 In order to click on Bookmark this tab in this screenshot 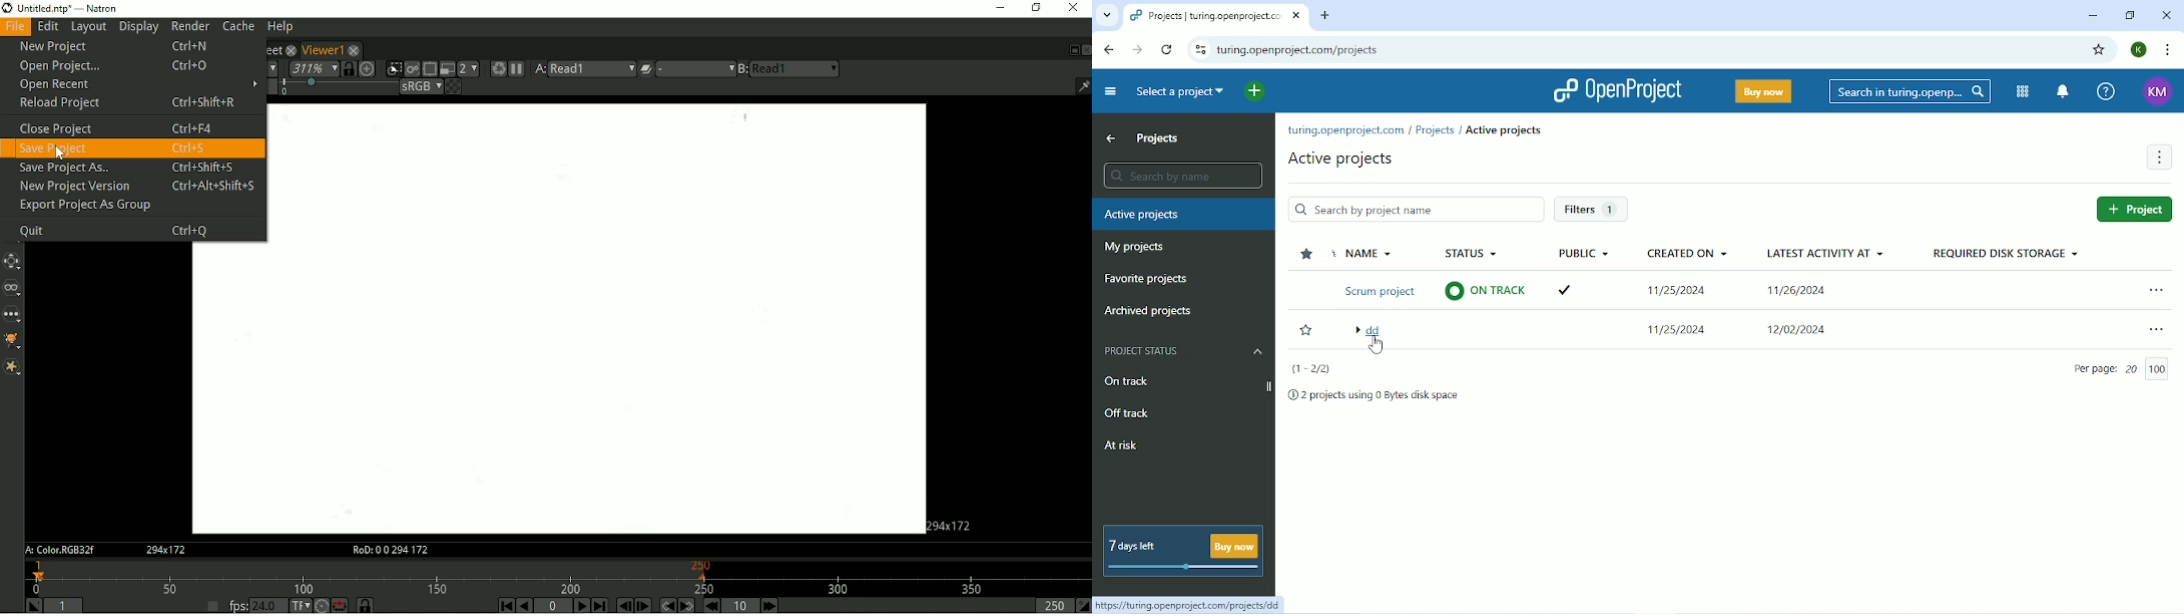, I will do `click(2098, 50)`.